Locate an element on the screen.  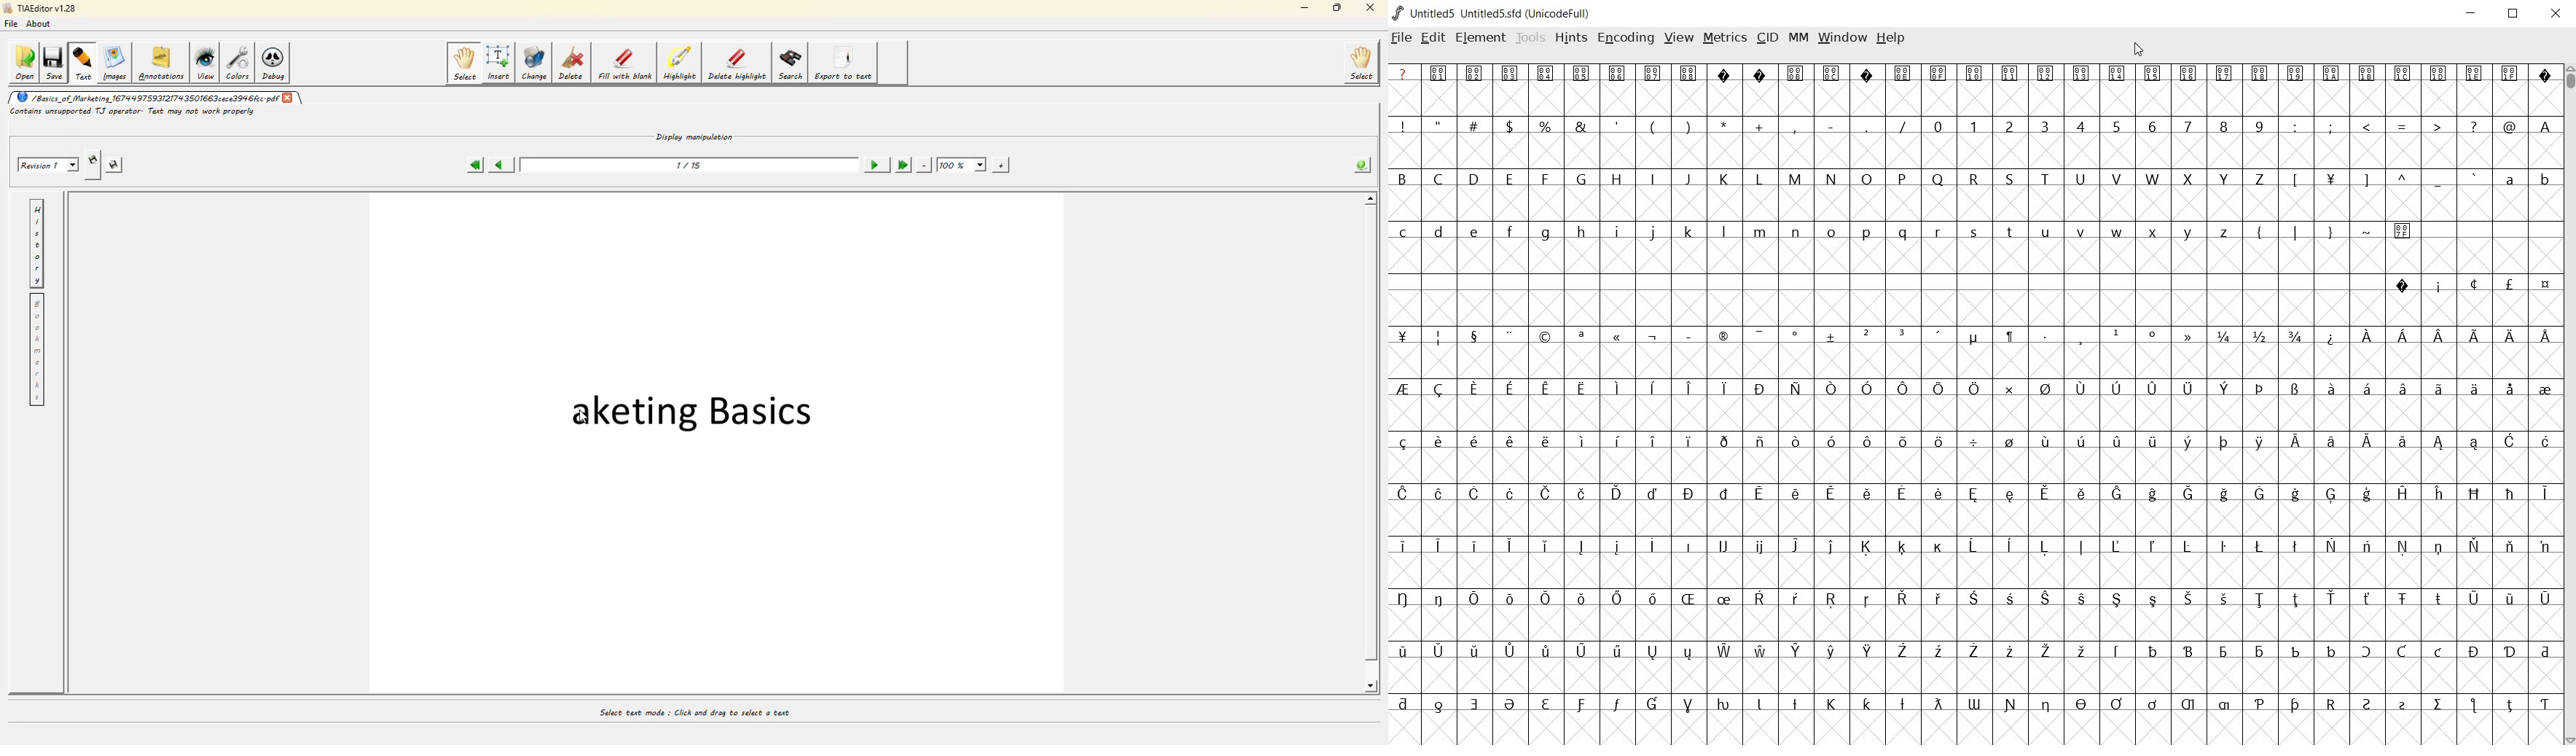
Symbol is located at coordinates (1652, 337).